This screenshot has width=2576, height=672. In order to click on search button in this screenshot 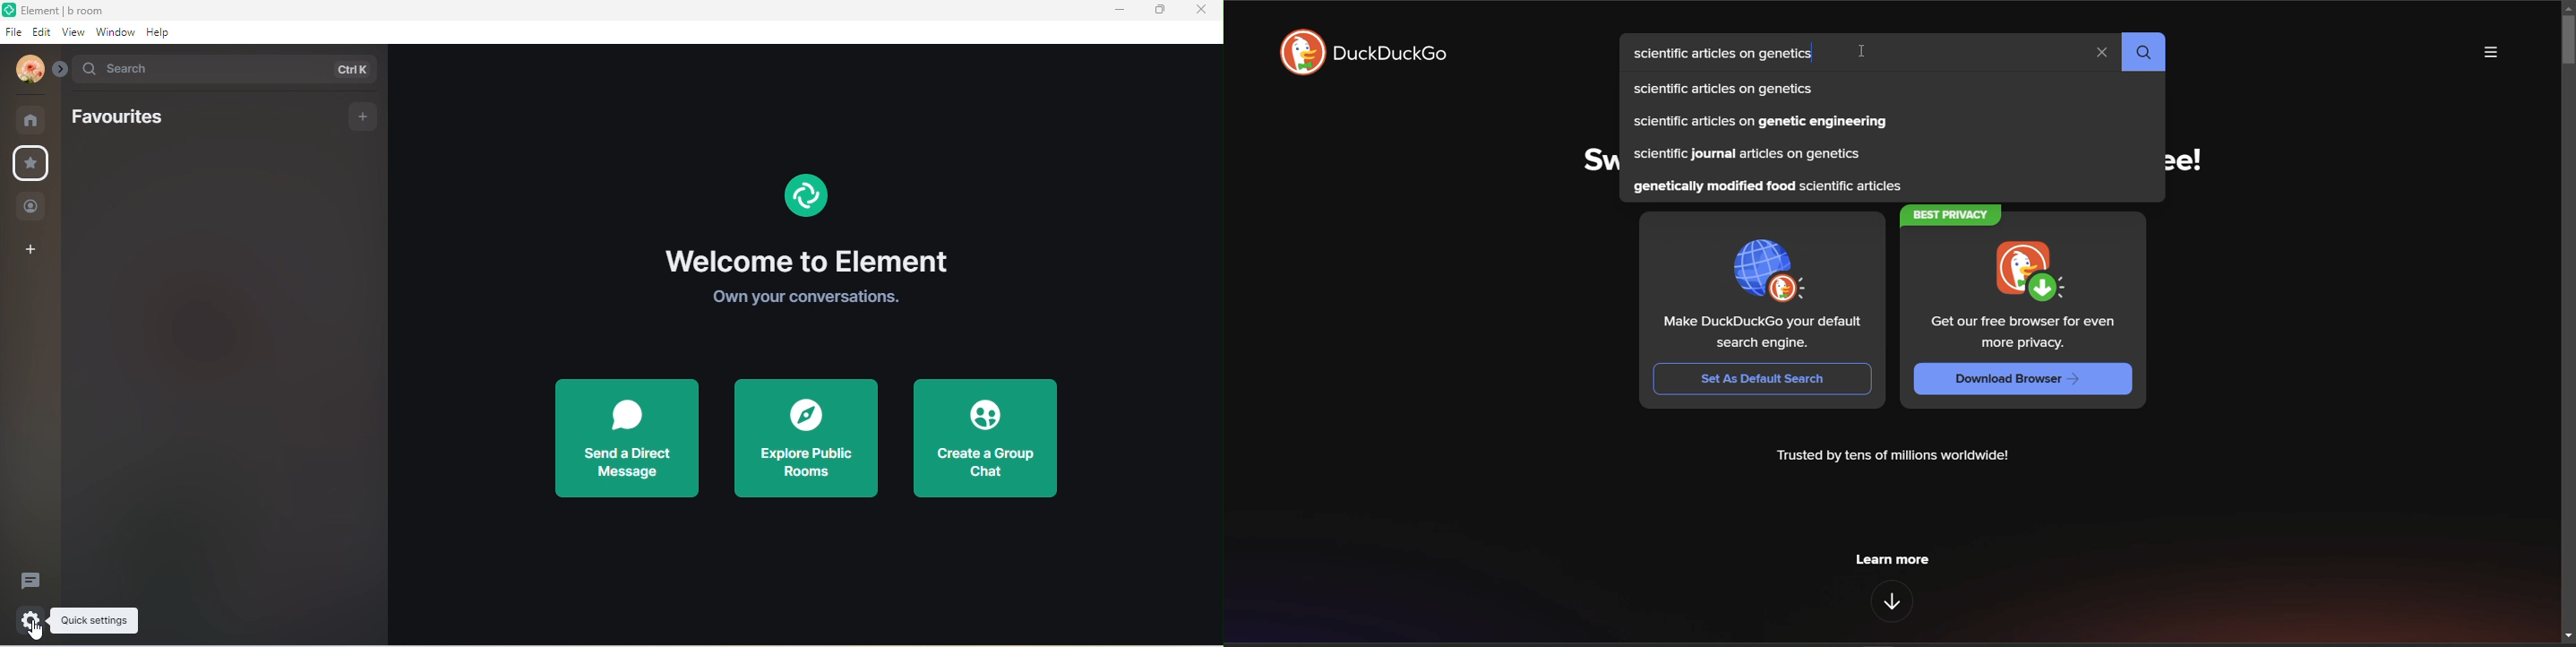, I will do `click(2149, 56)`.